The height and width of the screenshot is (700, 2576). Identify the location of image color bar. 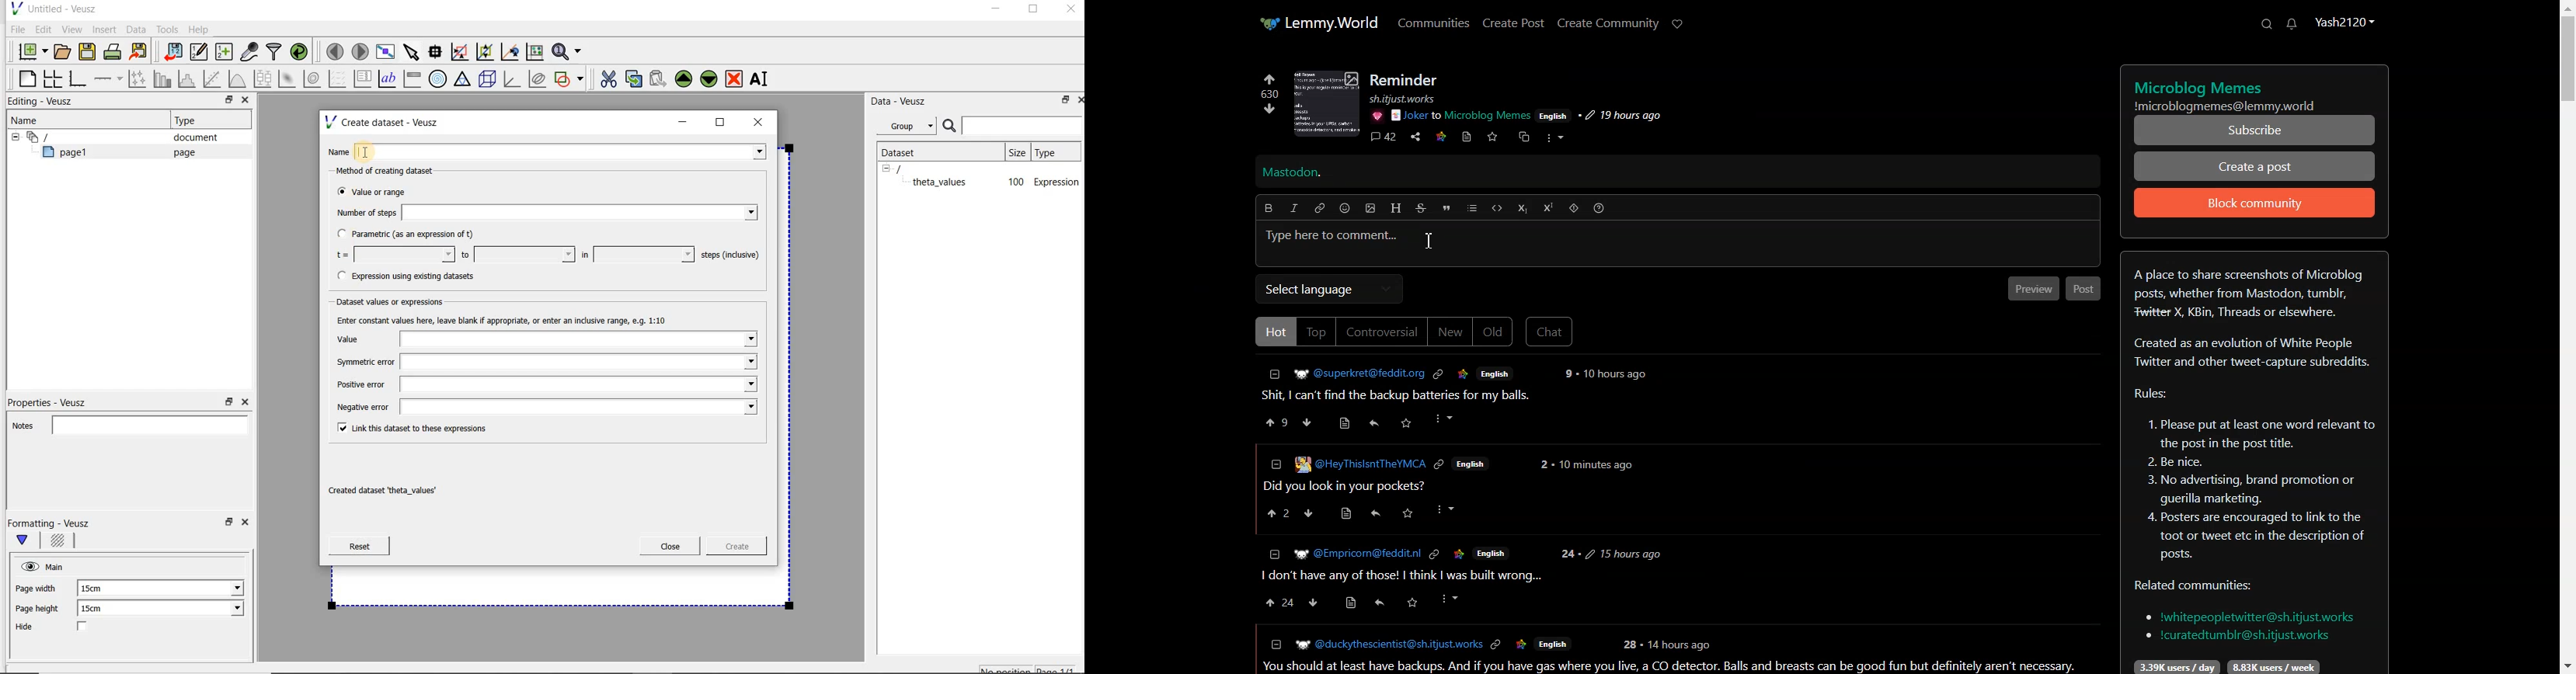
(412, 79).